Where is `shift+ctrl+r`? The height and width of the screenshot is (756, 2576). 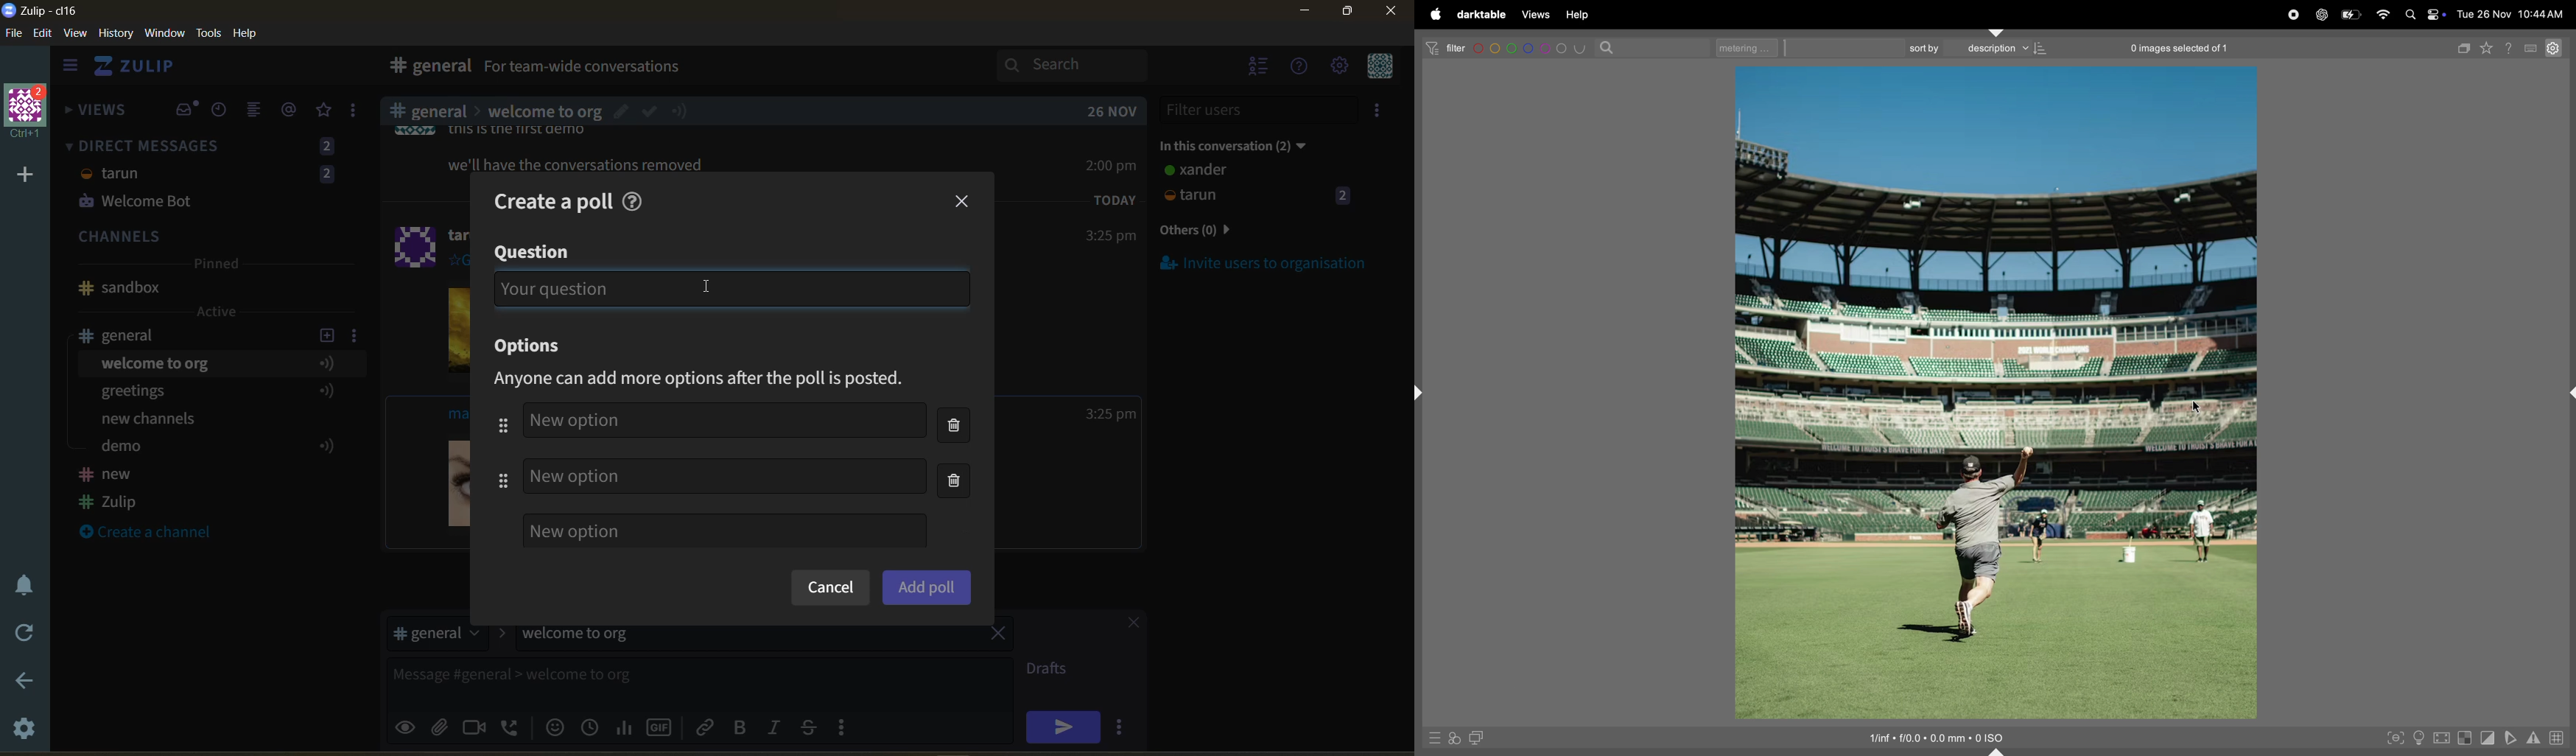
shift+ctrl+r is located at coordinates (2569, 392).